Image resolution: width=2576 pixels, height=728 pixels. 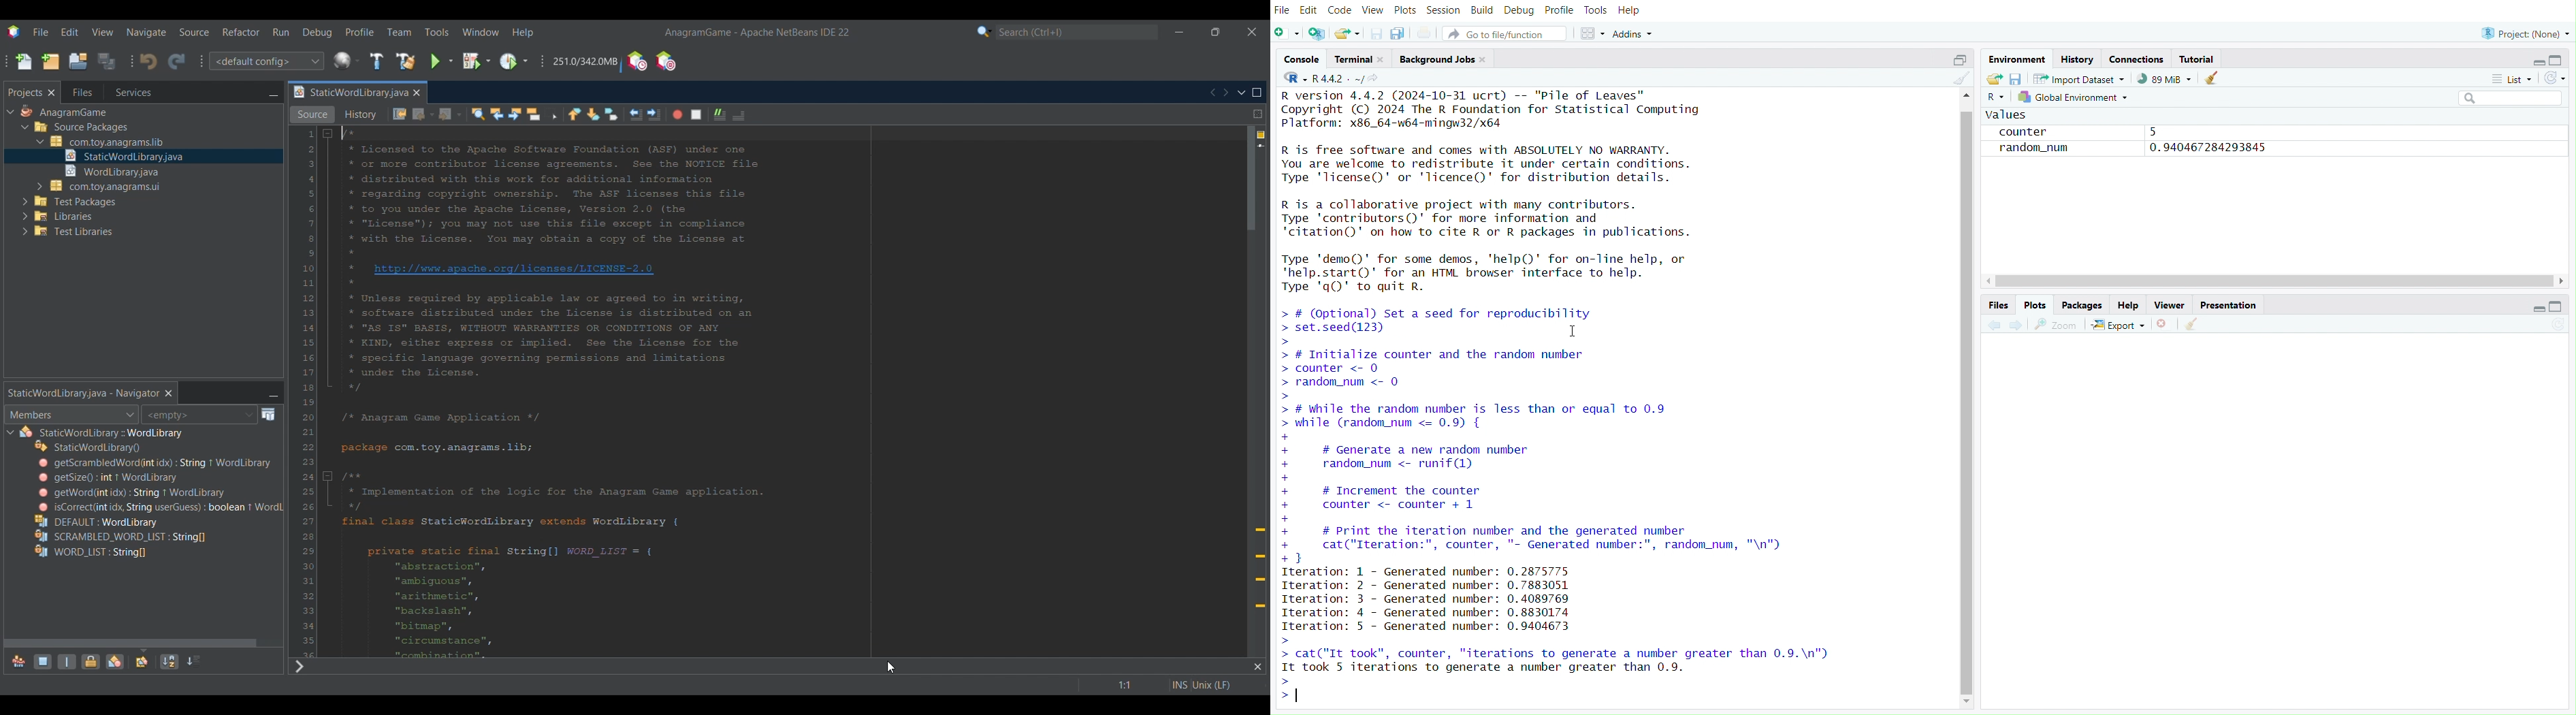 What do you see at coordinates (2558, 305) in the screenshot?
I see `Maximize` at bounding box center [2558, 305].